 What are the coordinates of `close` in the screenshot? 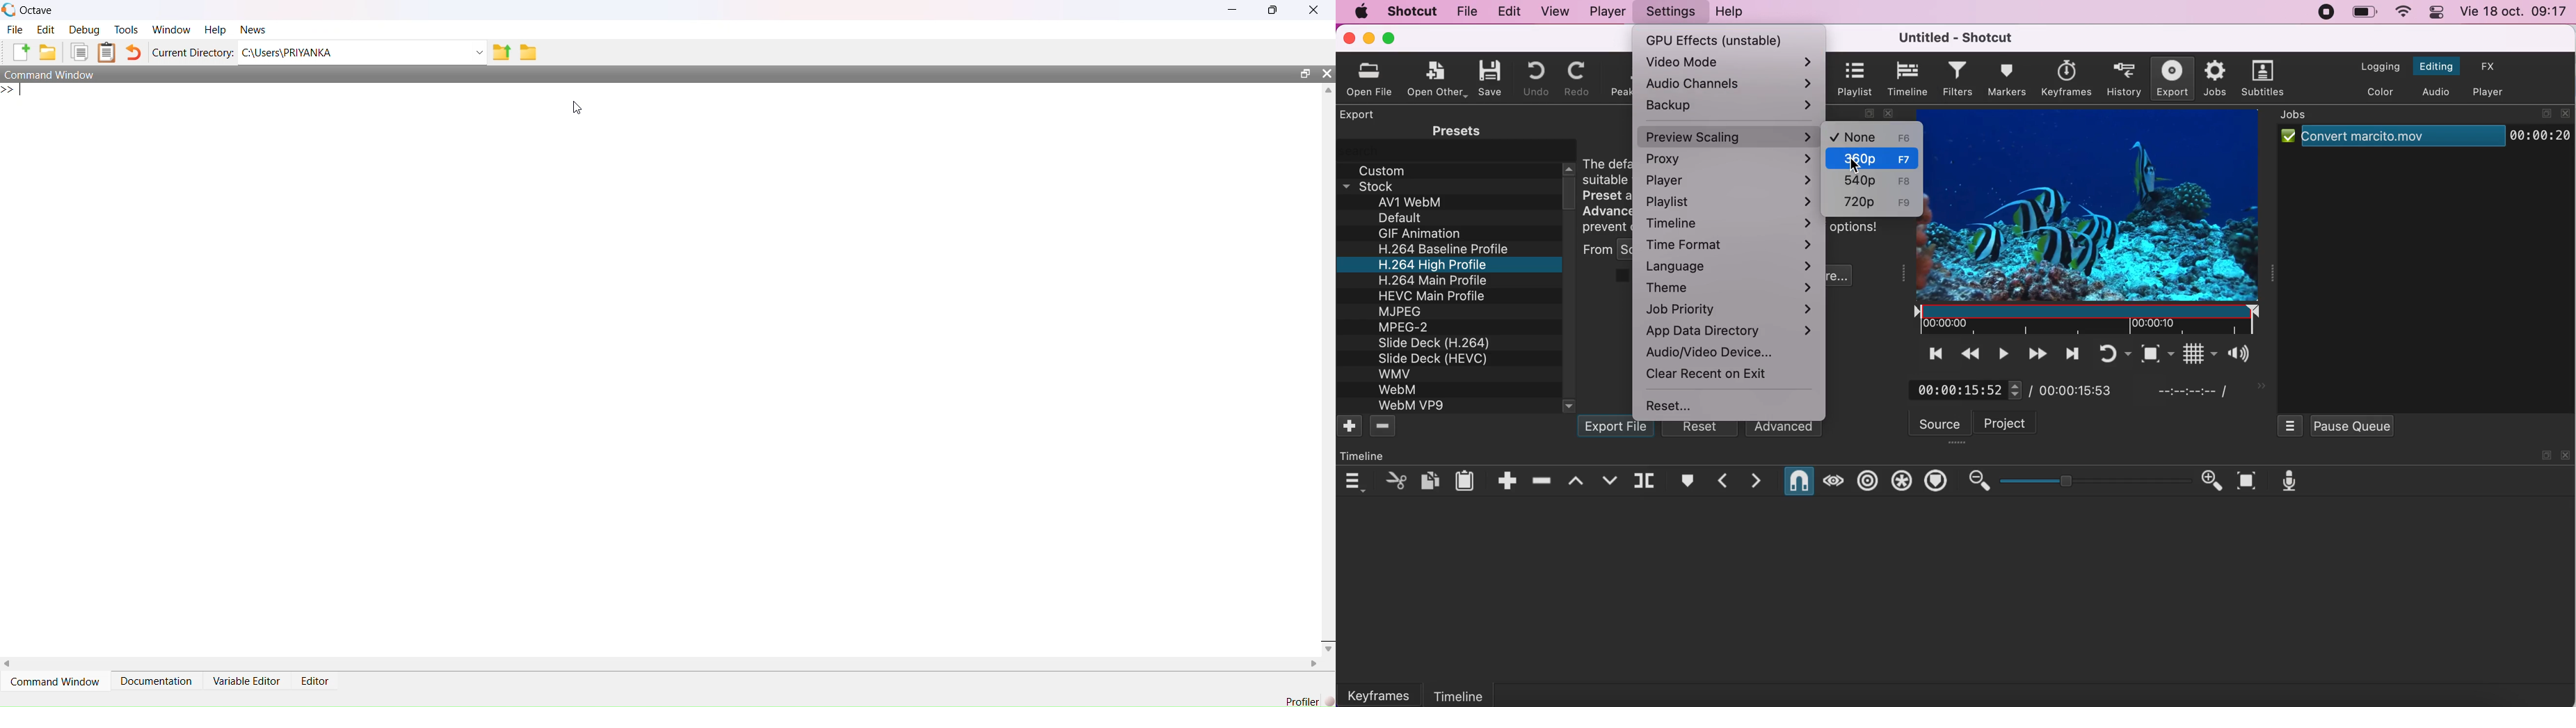 It's located at (1347, 38).